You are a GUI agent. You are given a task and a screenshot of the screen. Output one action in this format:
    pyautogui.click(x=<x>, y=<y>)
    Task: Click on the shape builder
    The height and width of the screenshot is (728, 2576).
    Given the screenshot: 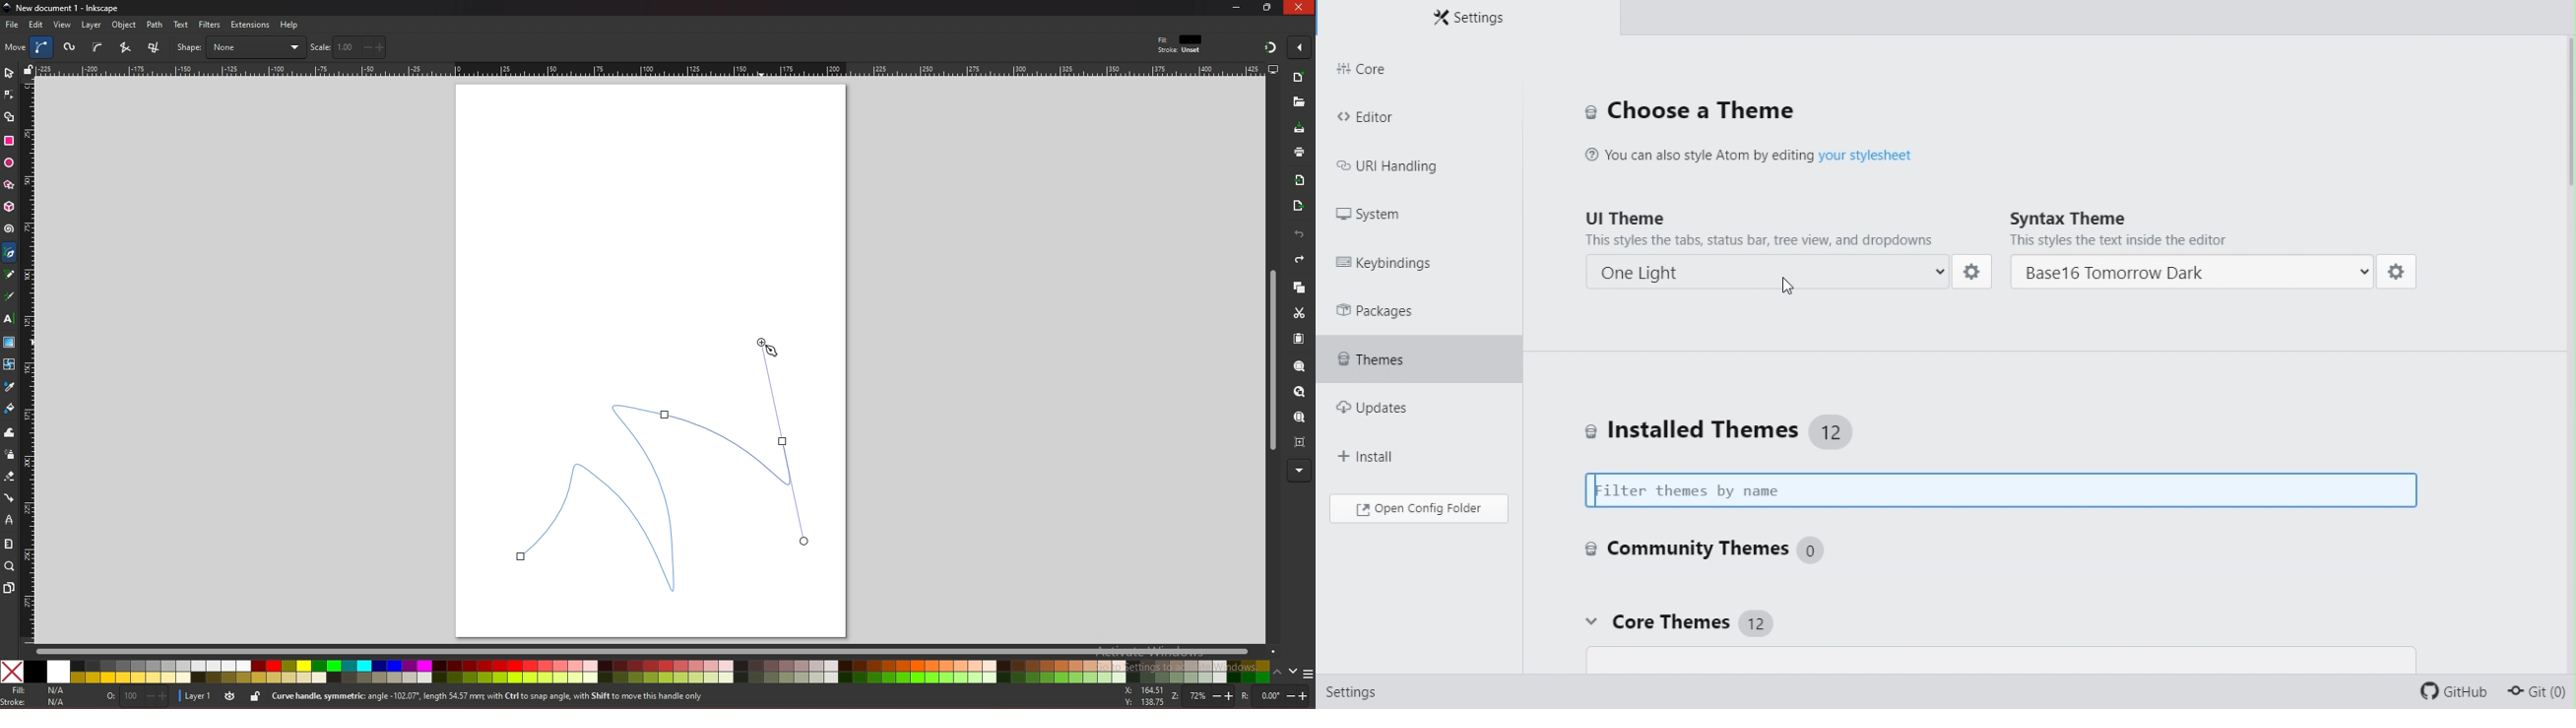 What is the action you would take?
    pyautogui.click(x=10, y=117)
    